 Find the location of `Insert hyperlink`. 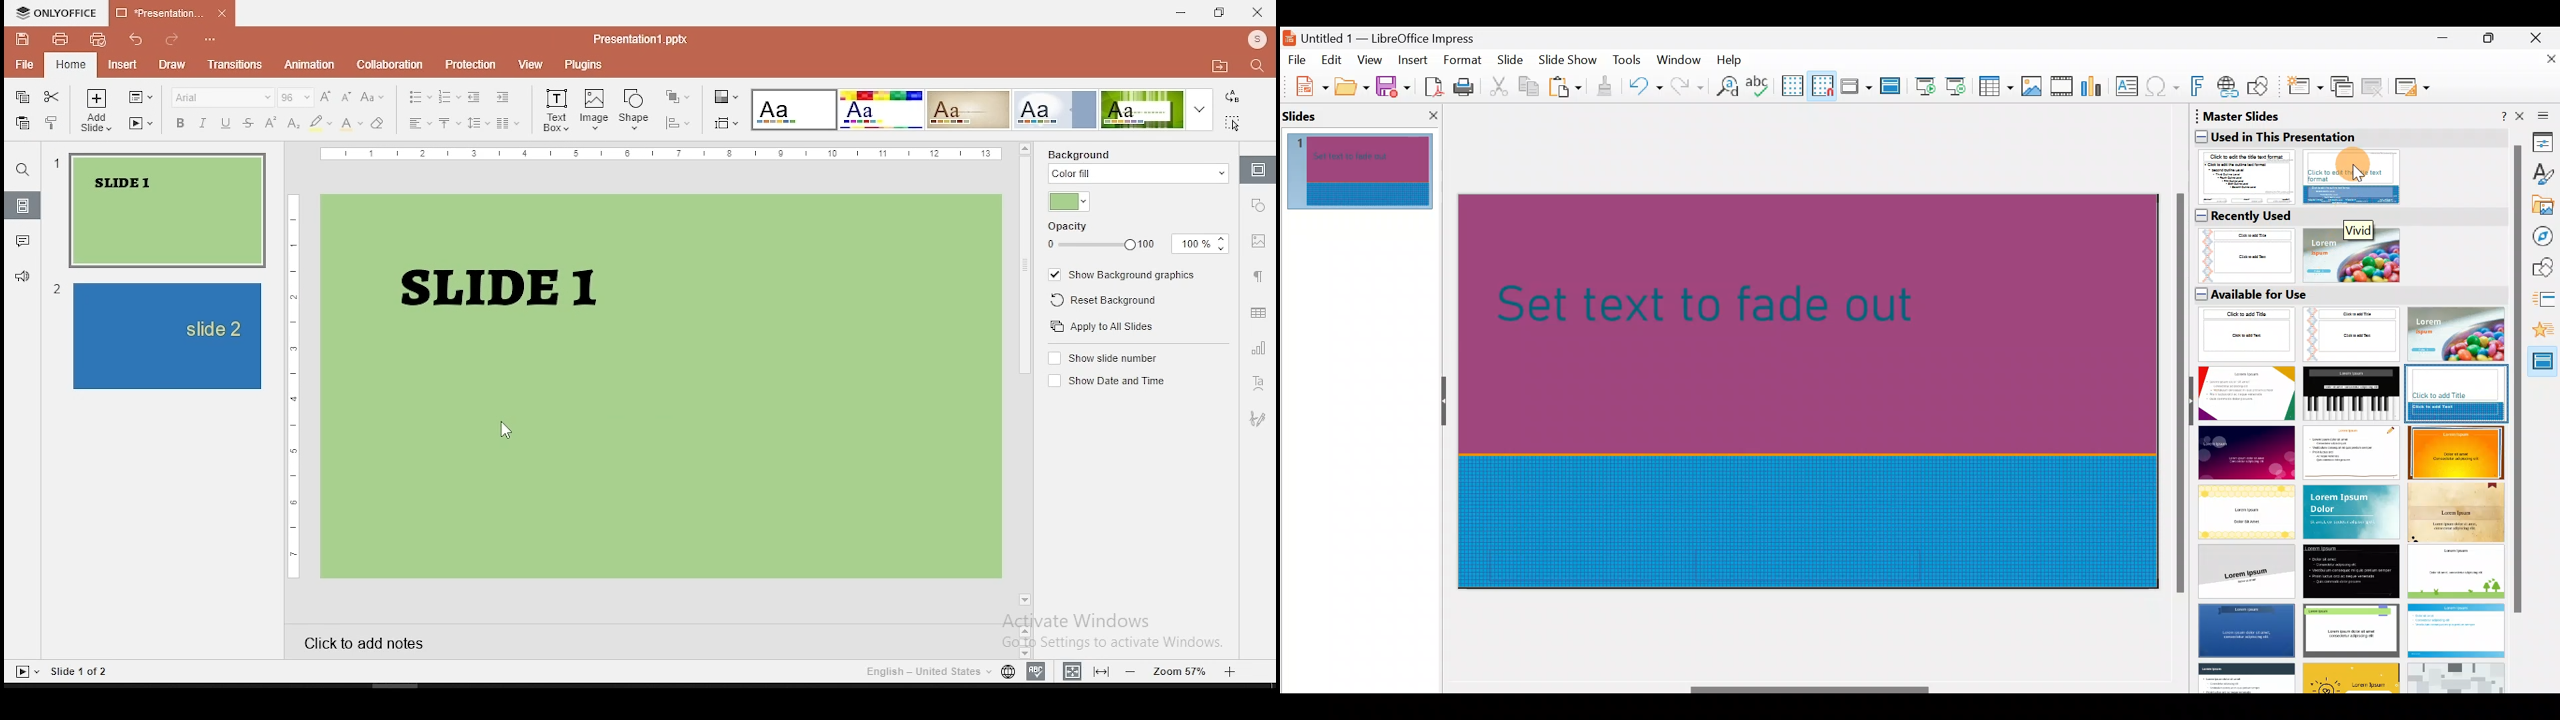

Insert hyperlink is located at coordinates (2229, 86).